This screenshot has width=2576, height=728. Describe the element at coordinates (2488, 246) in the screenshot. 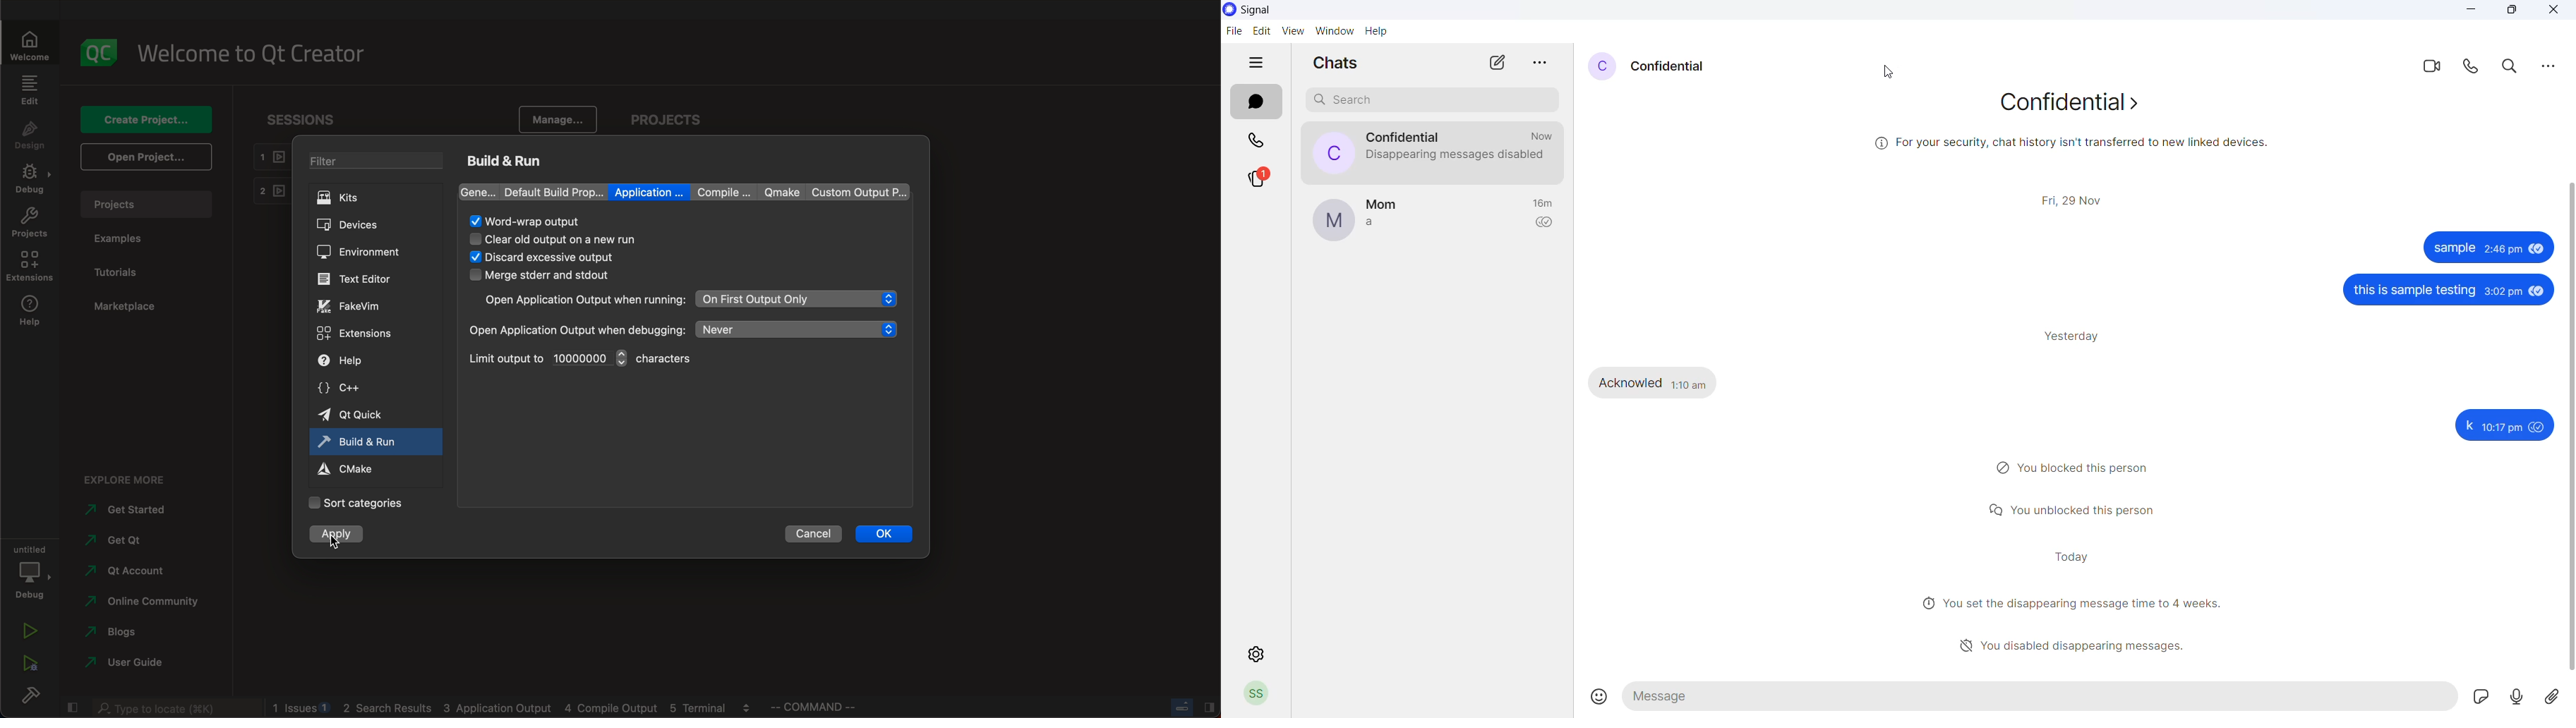

I see `` at that location.